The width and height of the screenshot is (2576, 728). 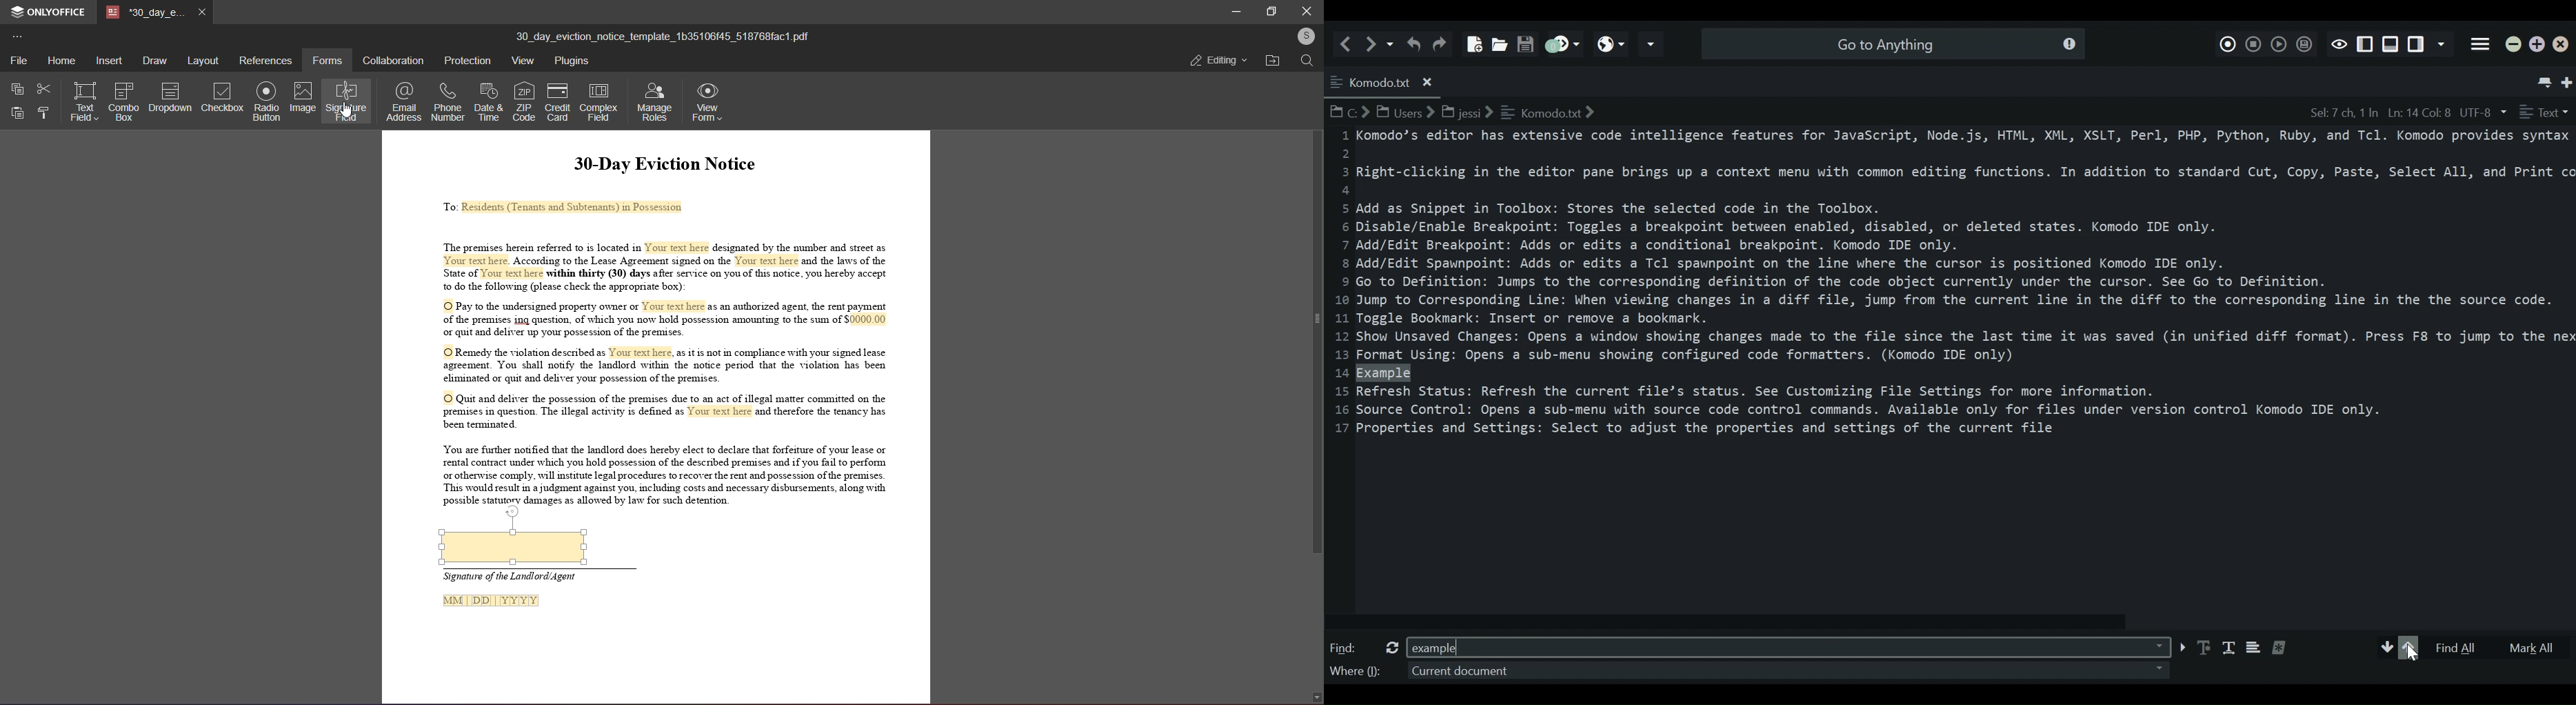 What do you see at coordinates (2464, 648) in the screenshot?
I see `Find All` at bounding box center [2464, 648].